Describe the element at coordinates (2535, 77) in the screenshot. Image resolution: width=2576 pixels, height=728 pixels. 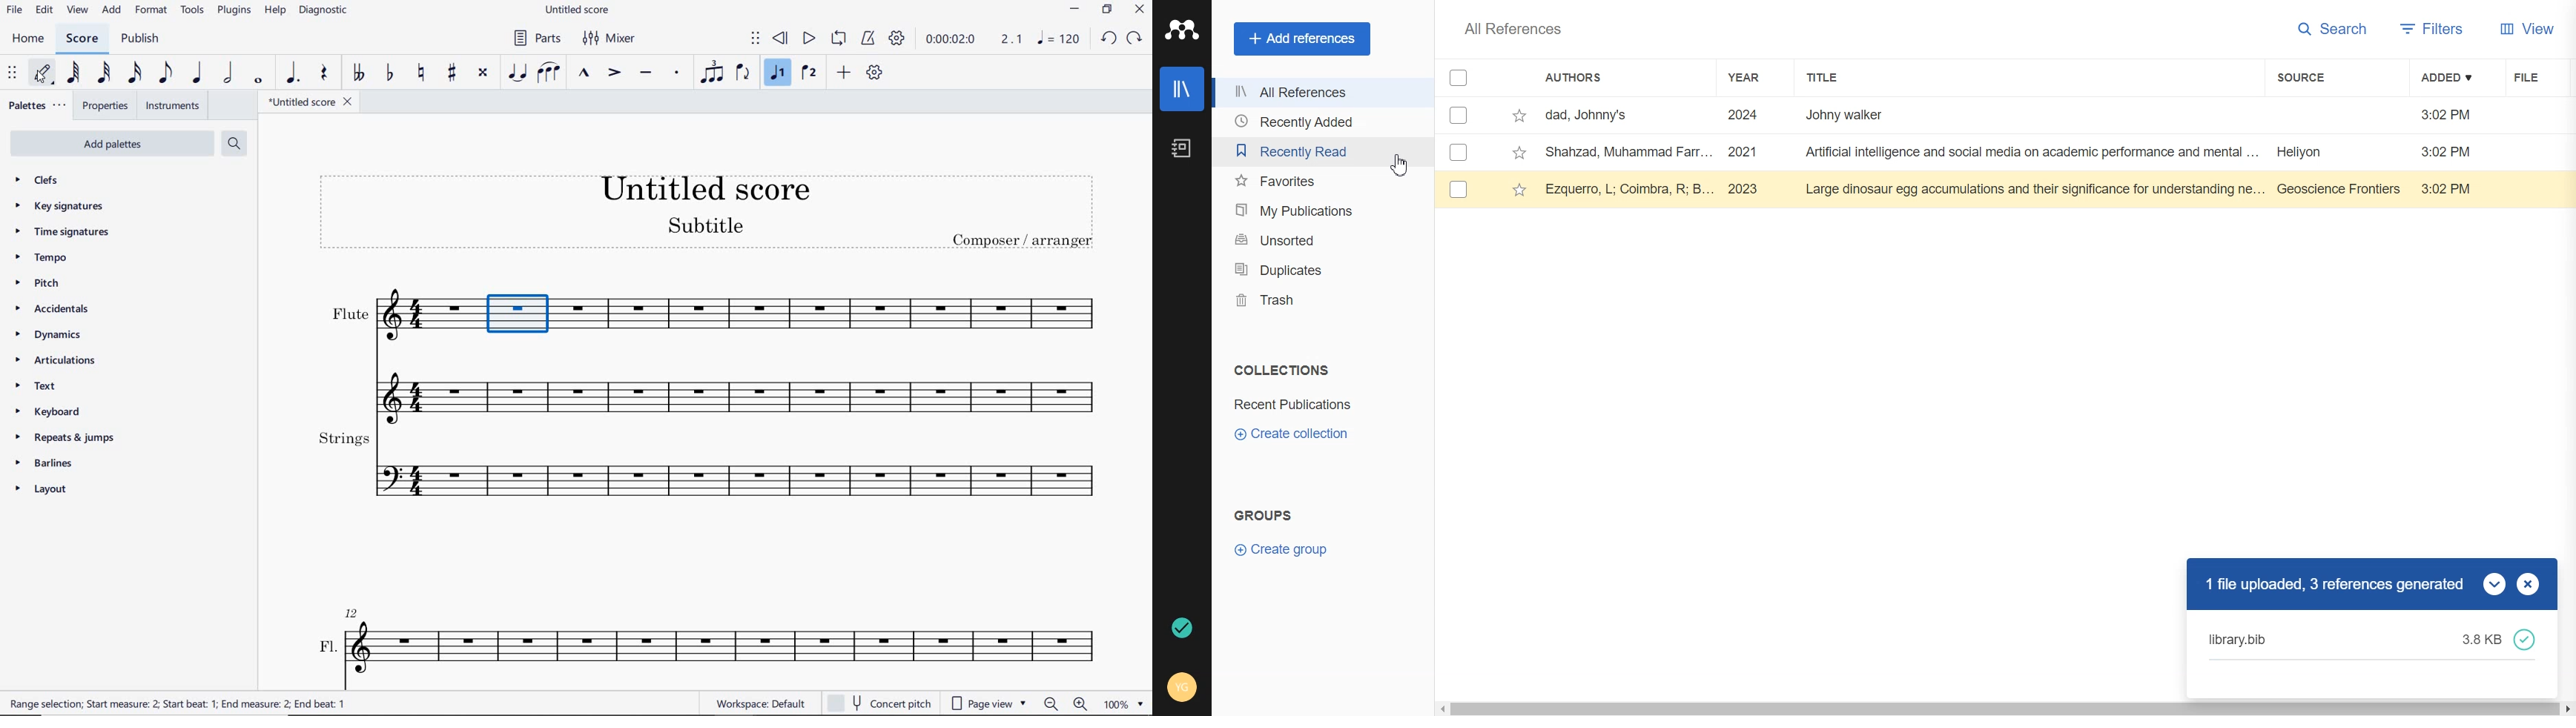
I see `File` at that location.